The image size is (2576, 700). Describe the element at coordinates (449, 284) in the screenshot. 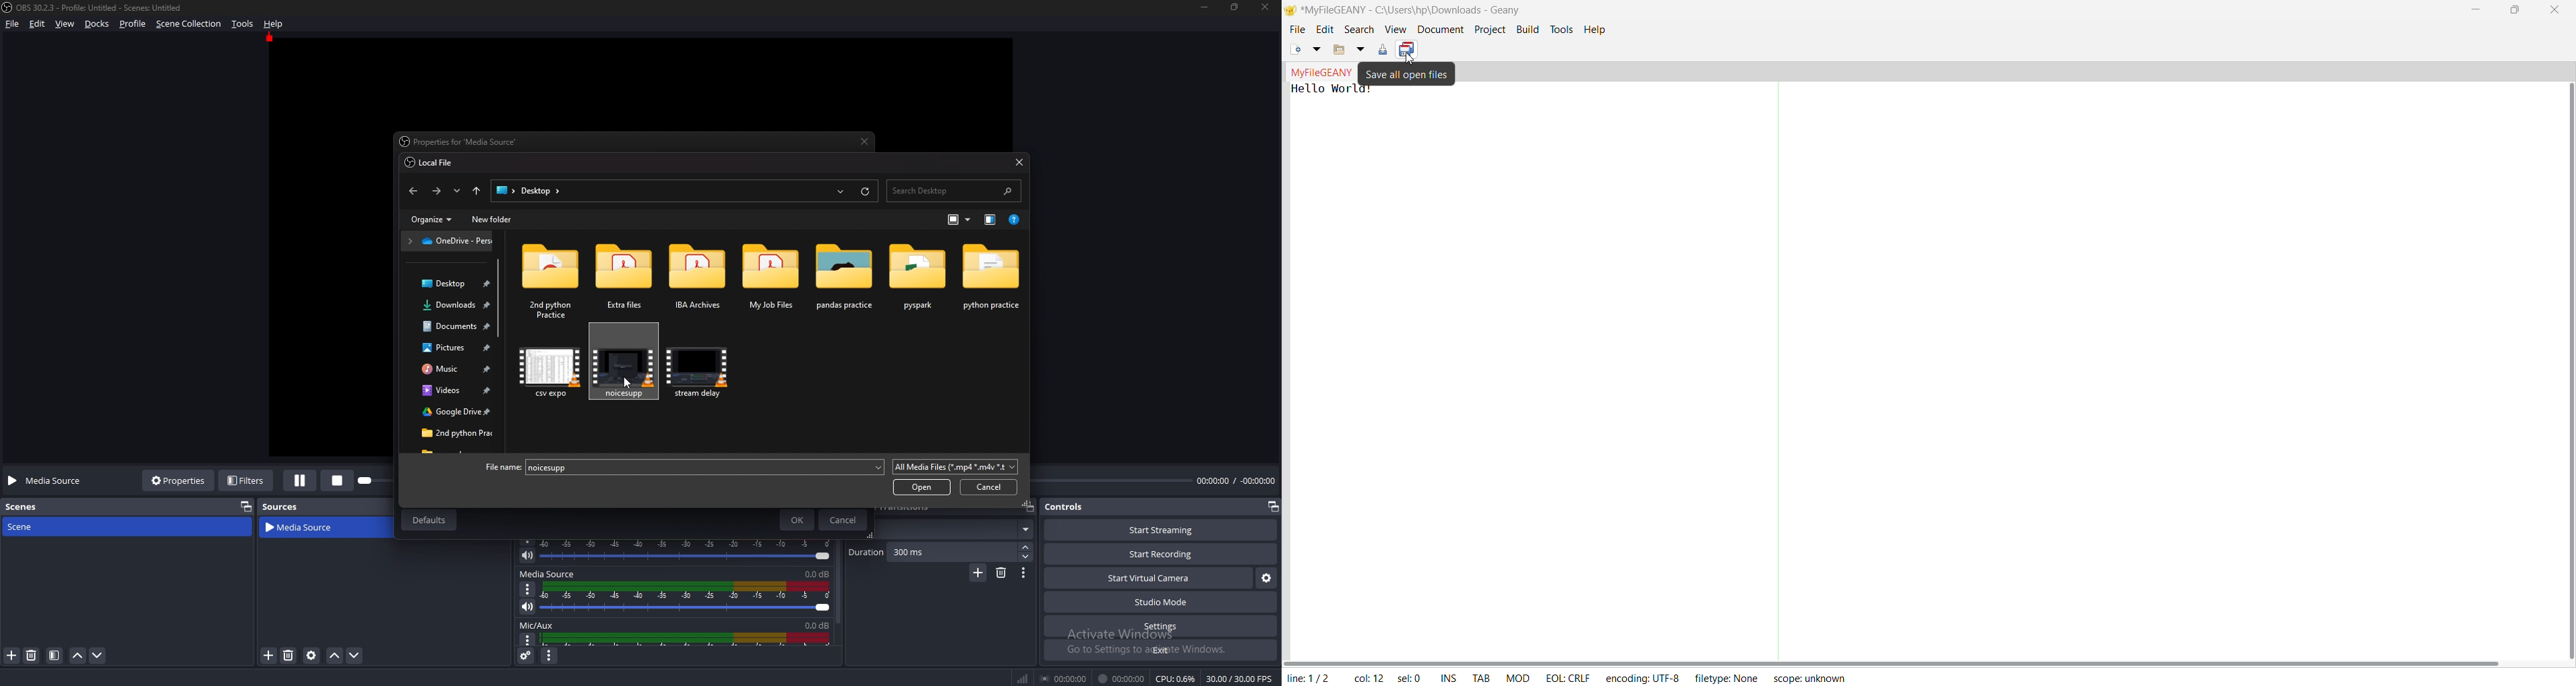

I see `Folder` at that location.